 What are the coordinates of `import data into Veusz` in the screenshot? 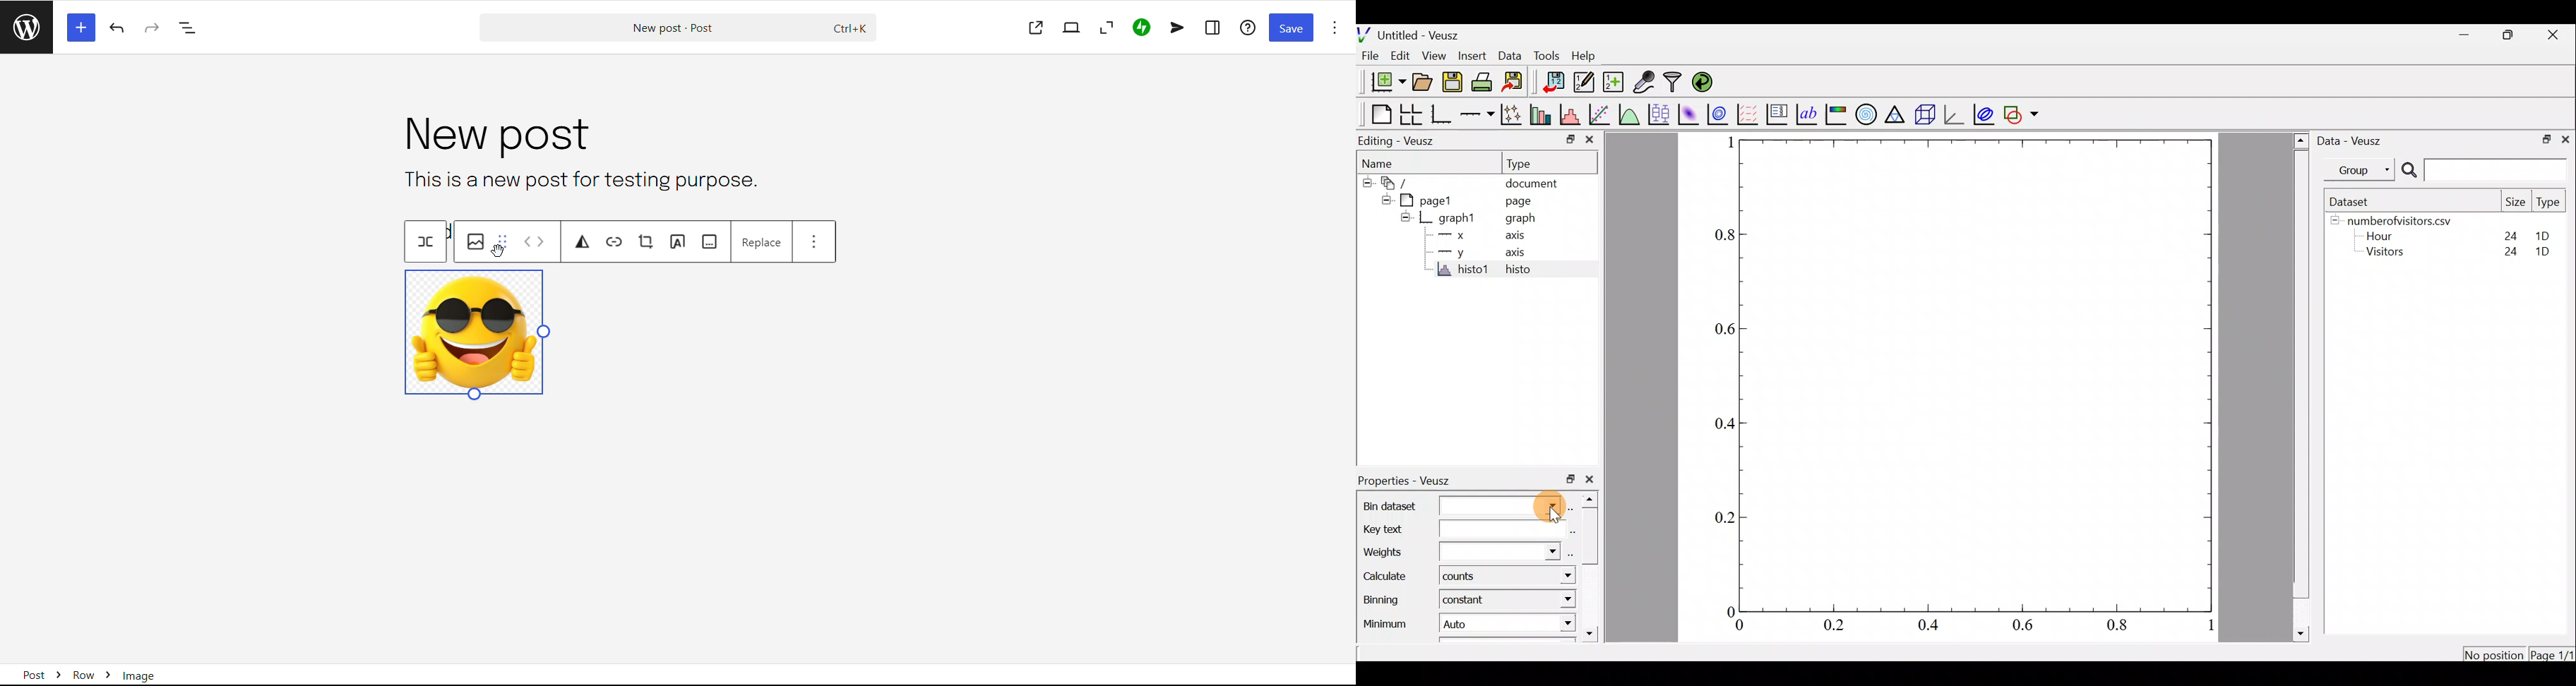 It's located at (1550, 81).